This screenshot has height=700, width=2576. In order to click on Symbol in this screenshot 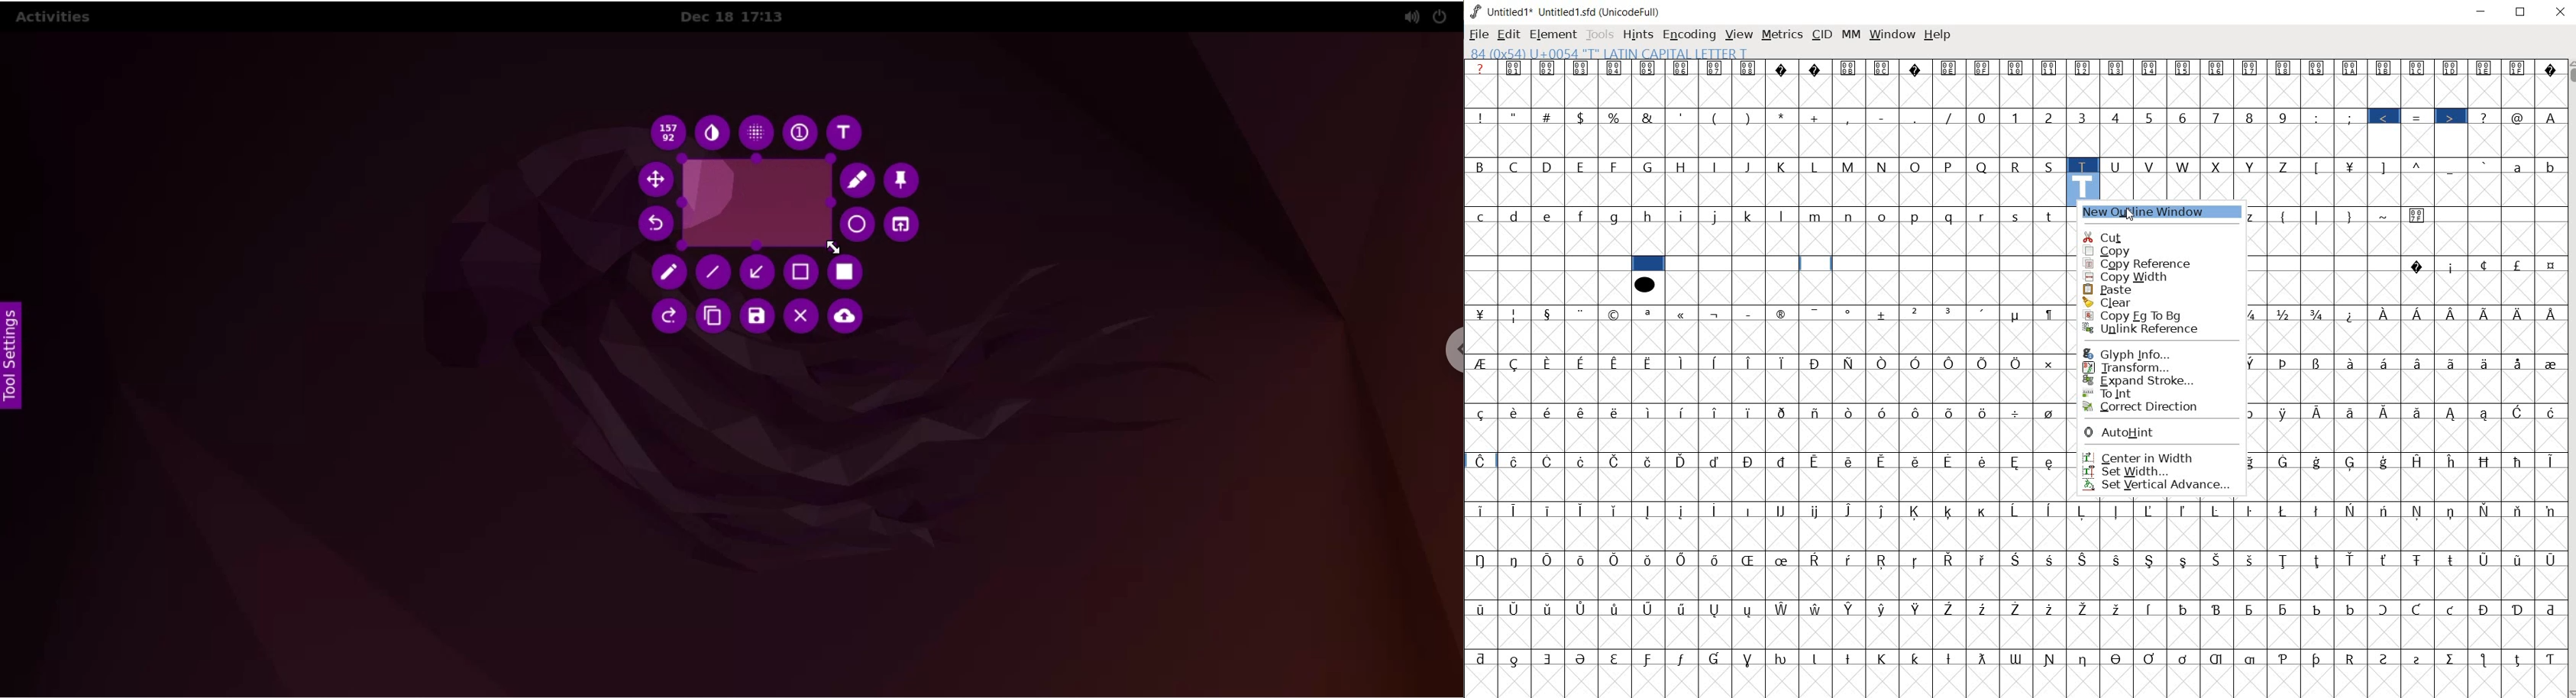, I will do `click(2452, 558)`.